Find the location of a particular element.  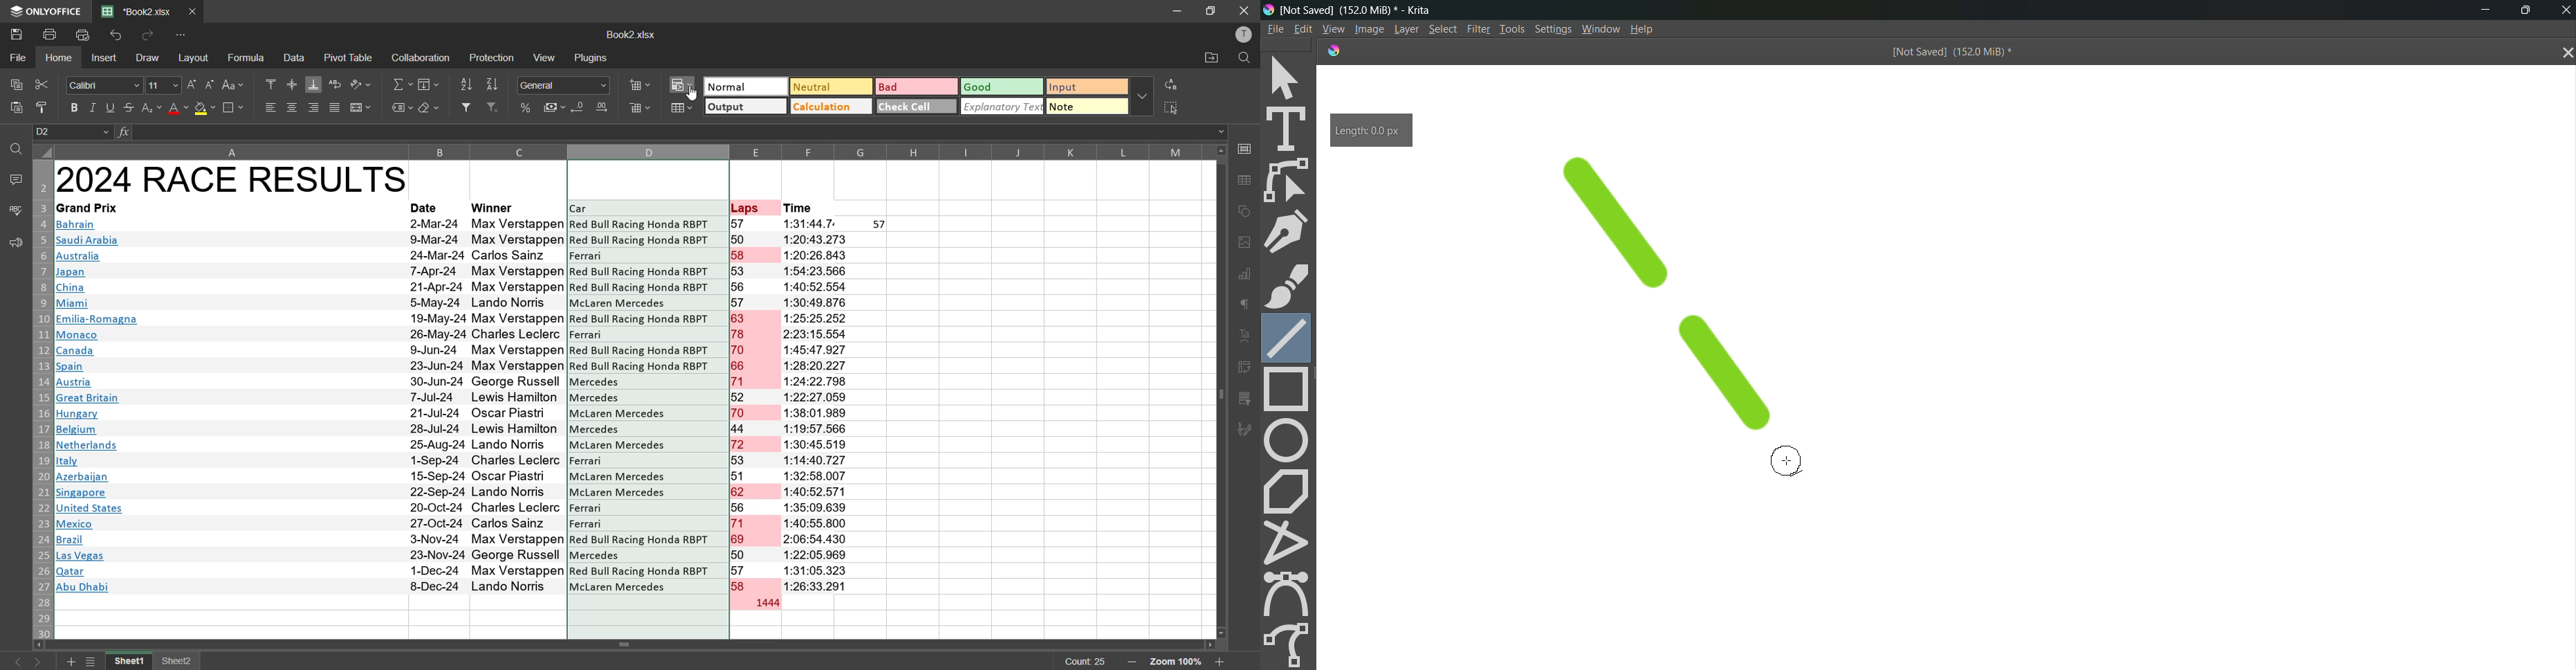

Window is located at coordinates (1601, 29).